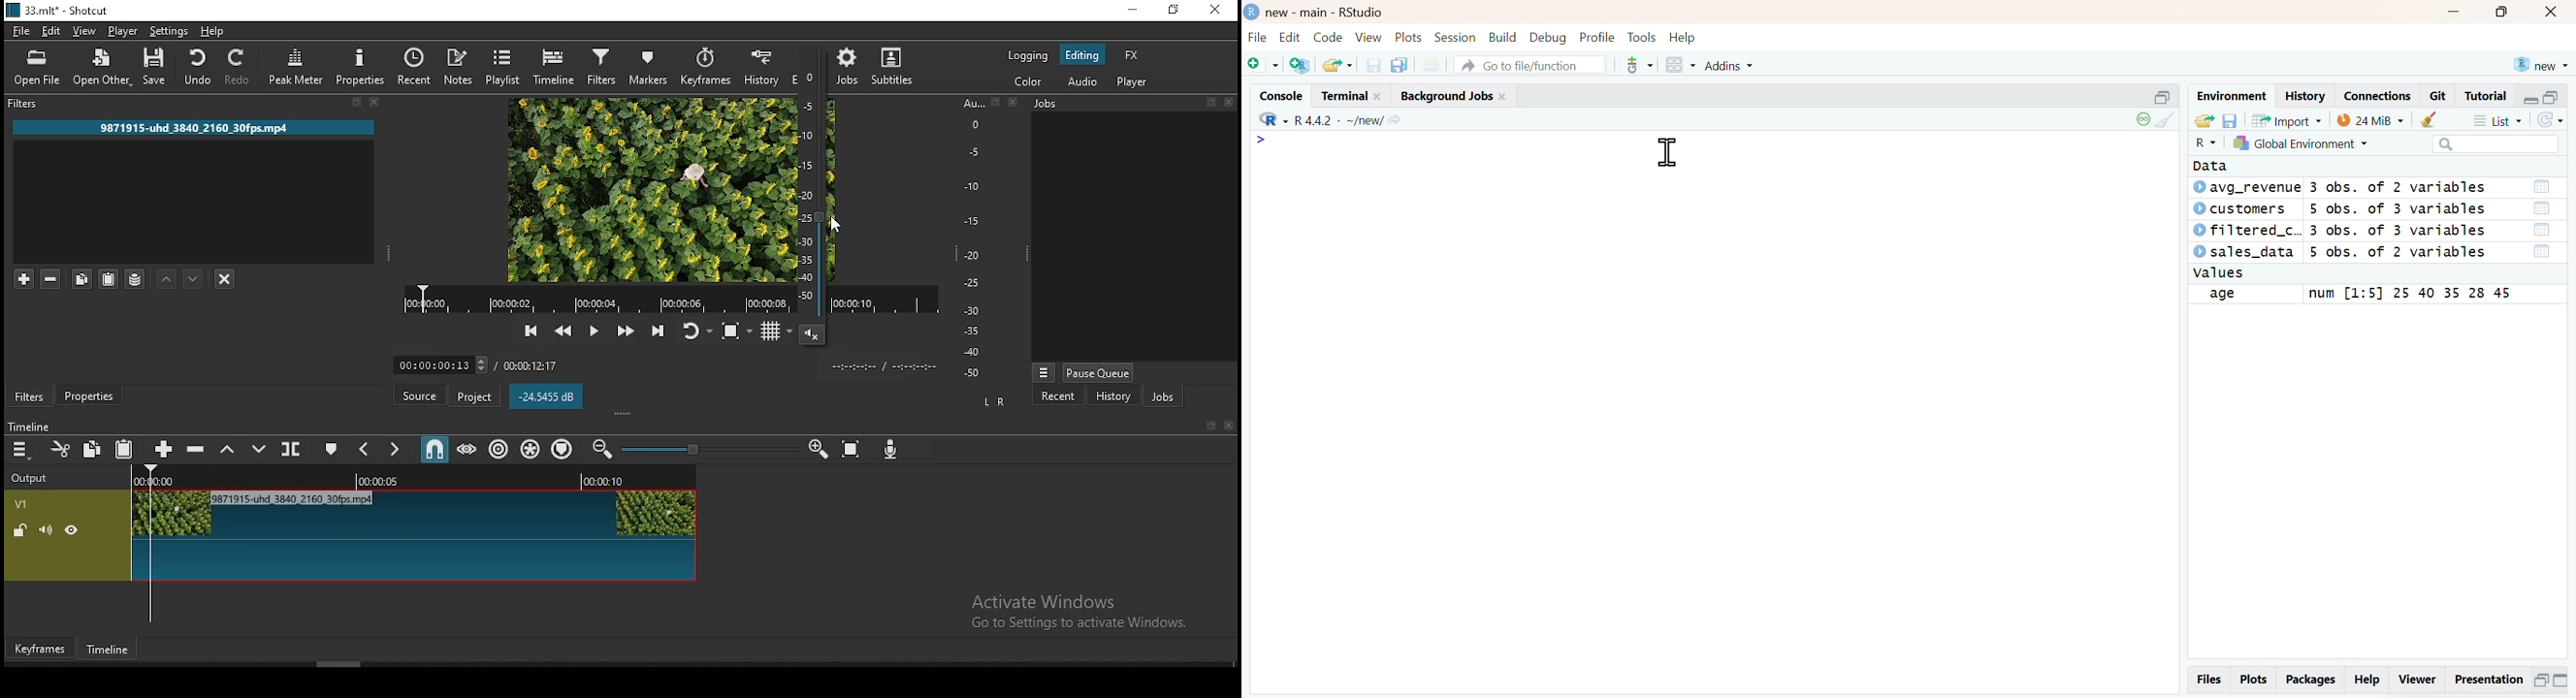  Describe the element at coordinates (1353, 95) in the screenshot. I see `Terminal` at that location.